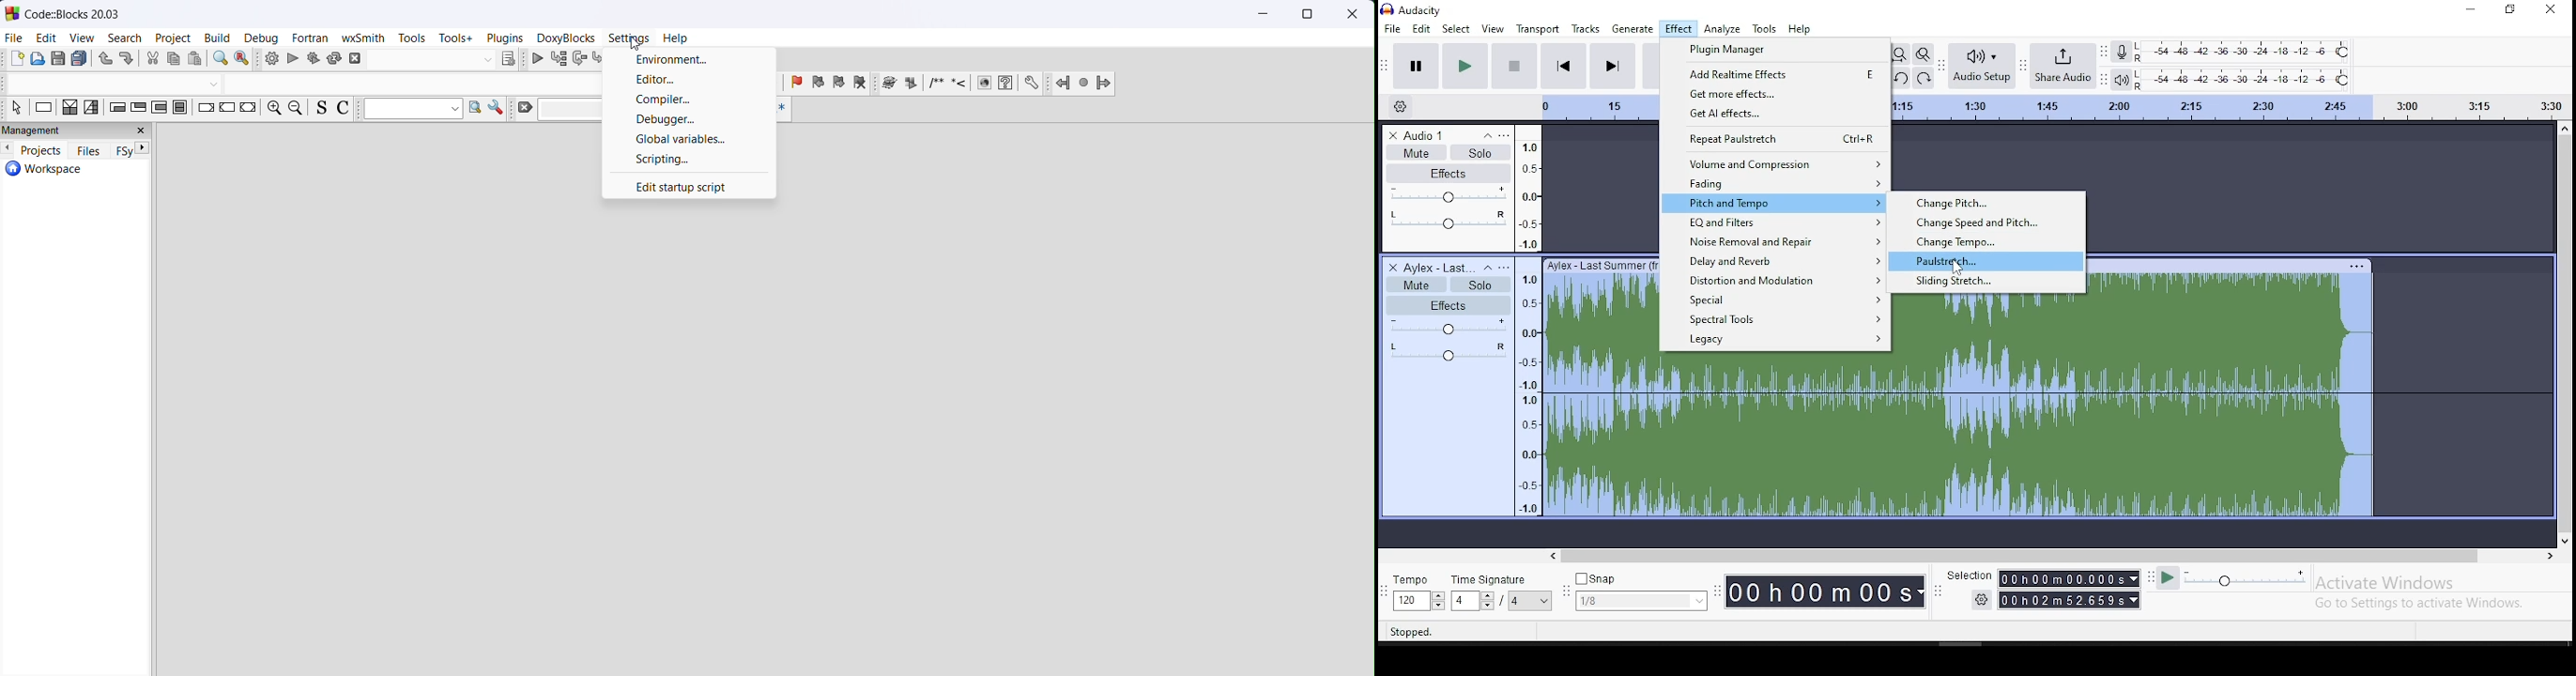  What do you see at coordinates (2064, 67) in the screenshot?
I see `hare audio` at bounding box center [2064, 67].